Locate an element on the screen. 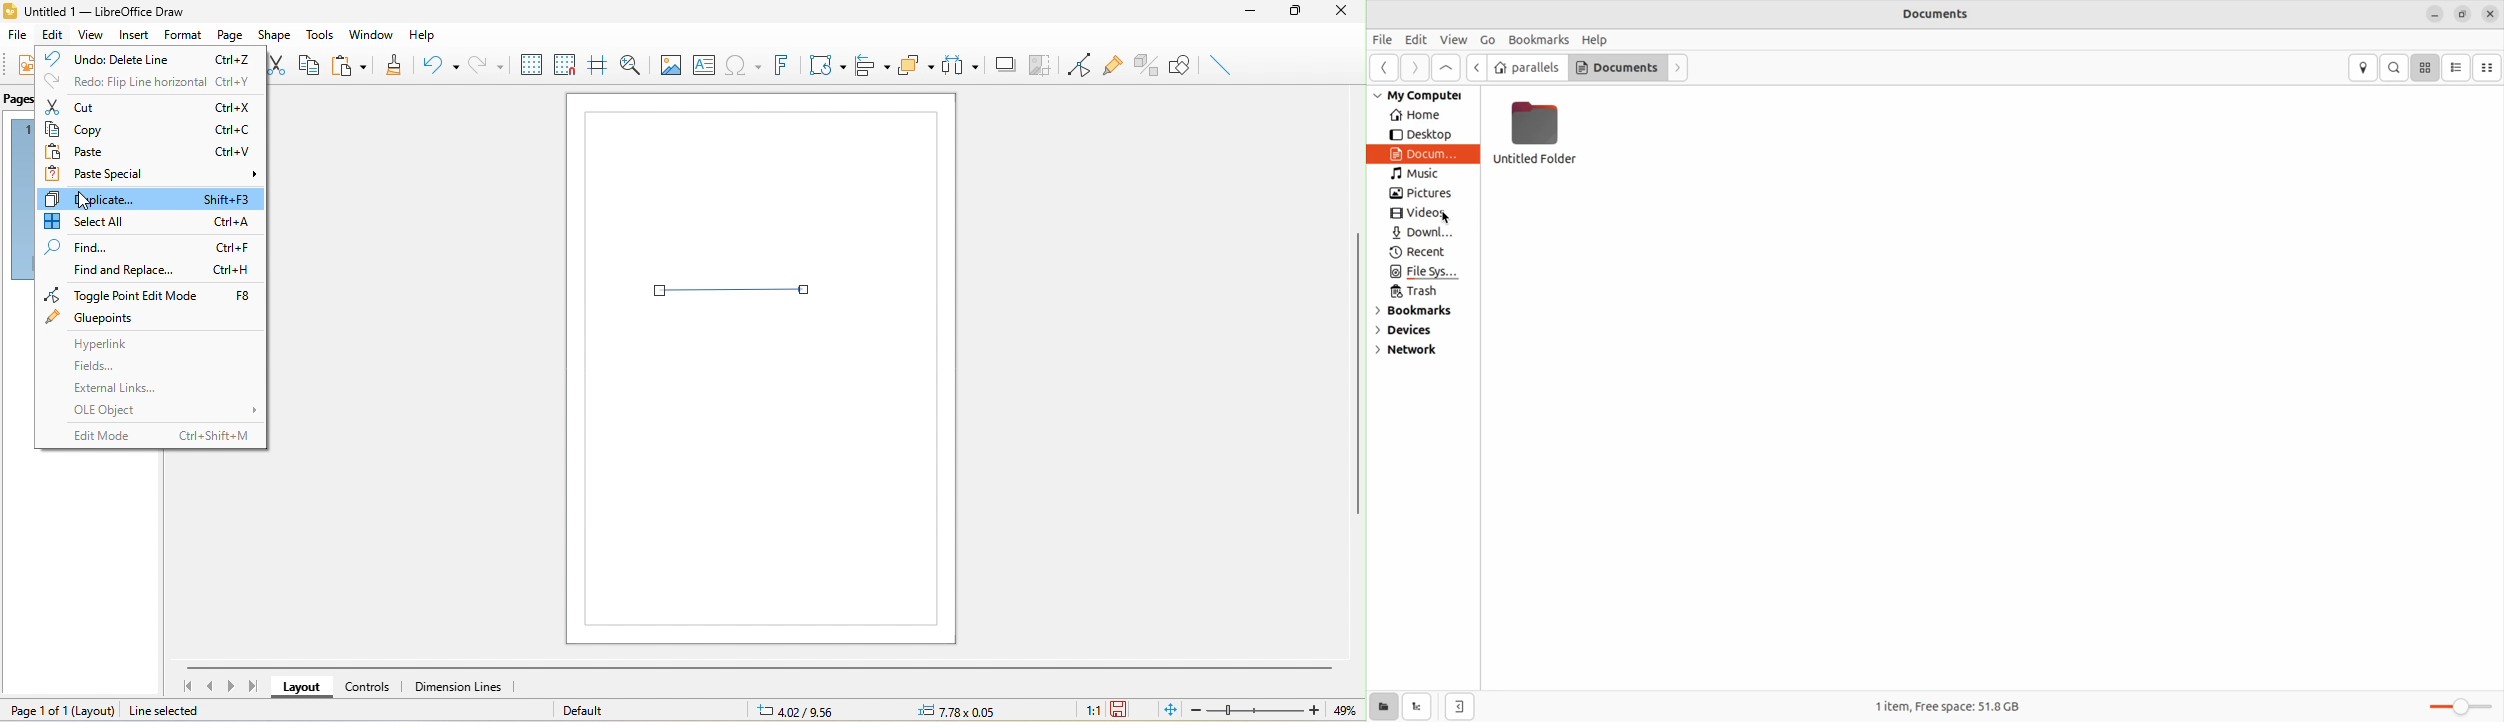 This screenshot has width=2520, height=728. default is located at coordinates (590, 710).